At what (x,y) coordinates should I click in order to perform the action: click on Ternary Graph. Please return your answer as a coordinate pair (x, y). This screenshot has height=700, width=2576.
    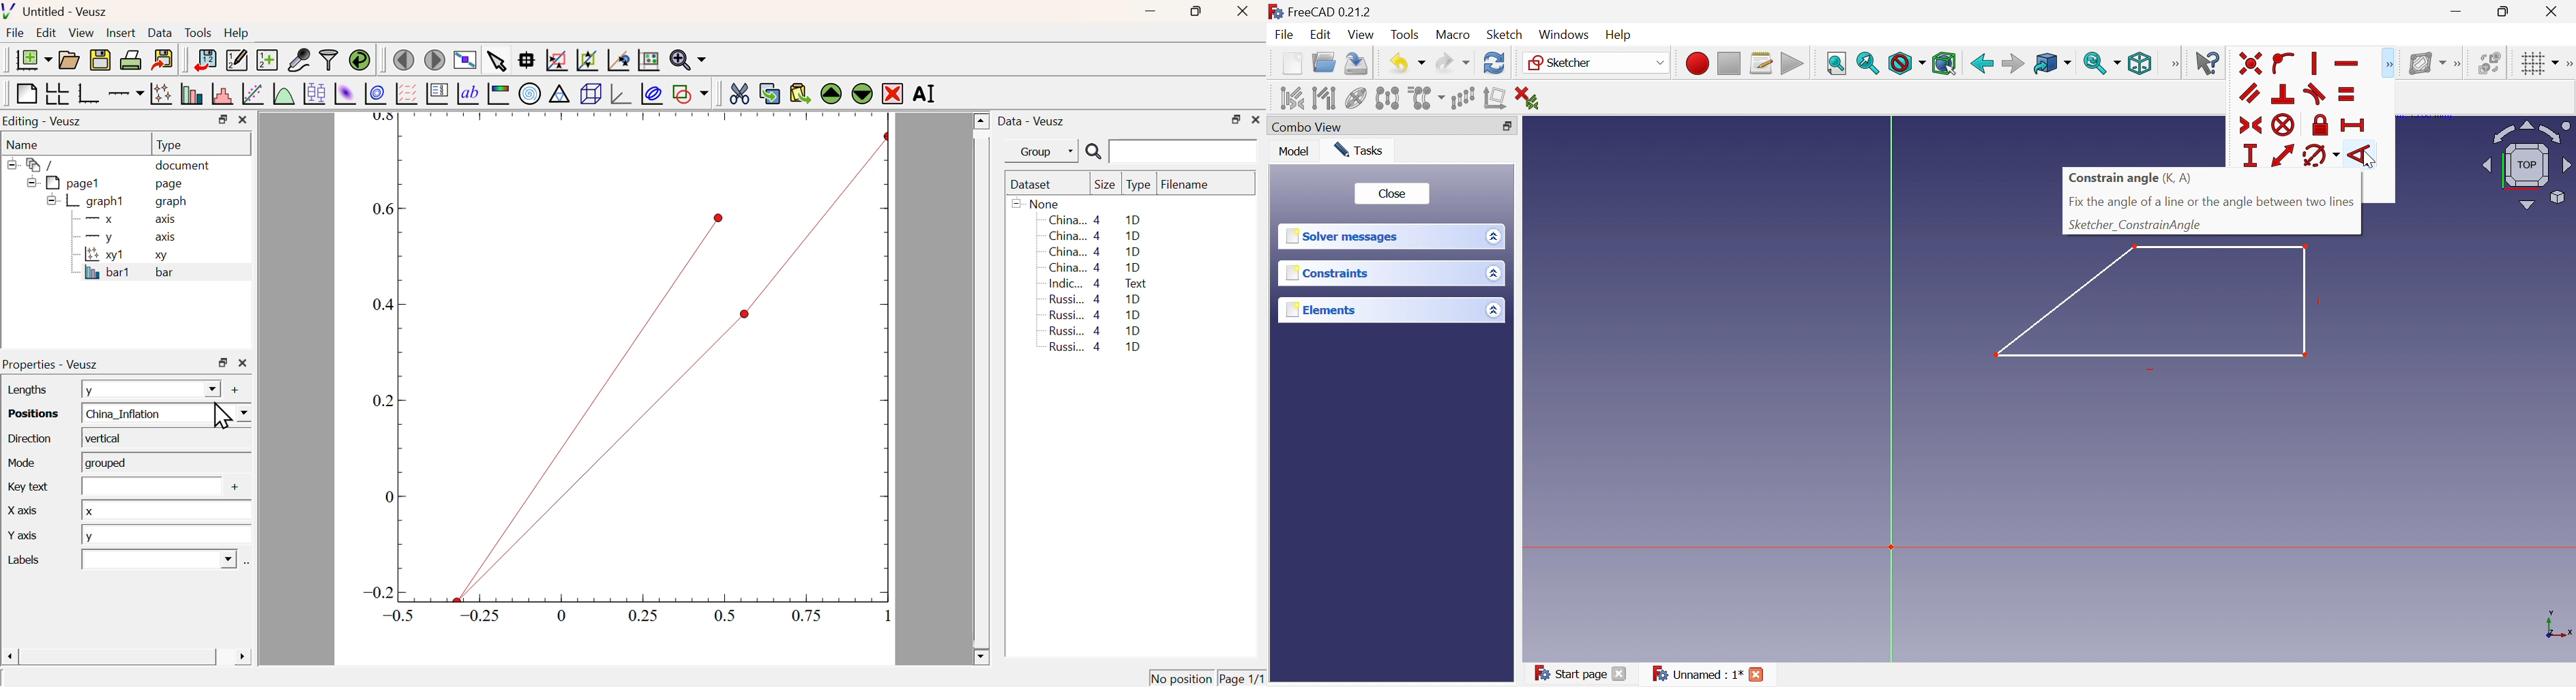
    Looking at the image, I should click on (559, 93).